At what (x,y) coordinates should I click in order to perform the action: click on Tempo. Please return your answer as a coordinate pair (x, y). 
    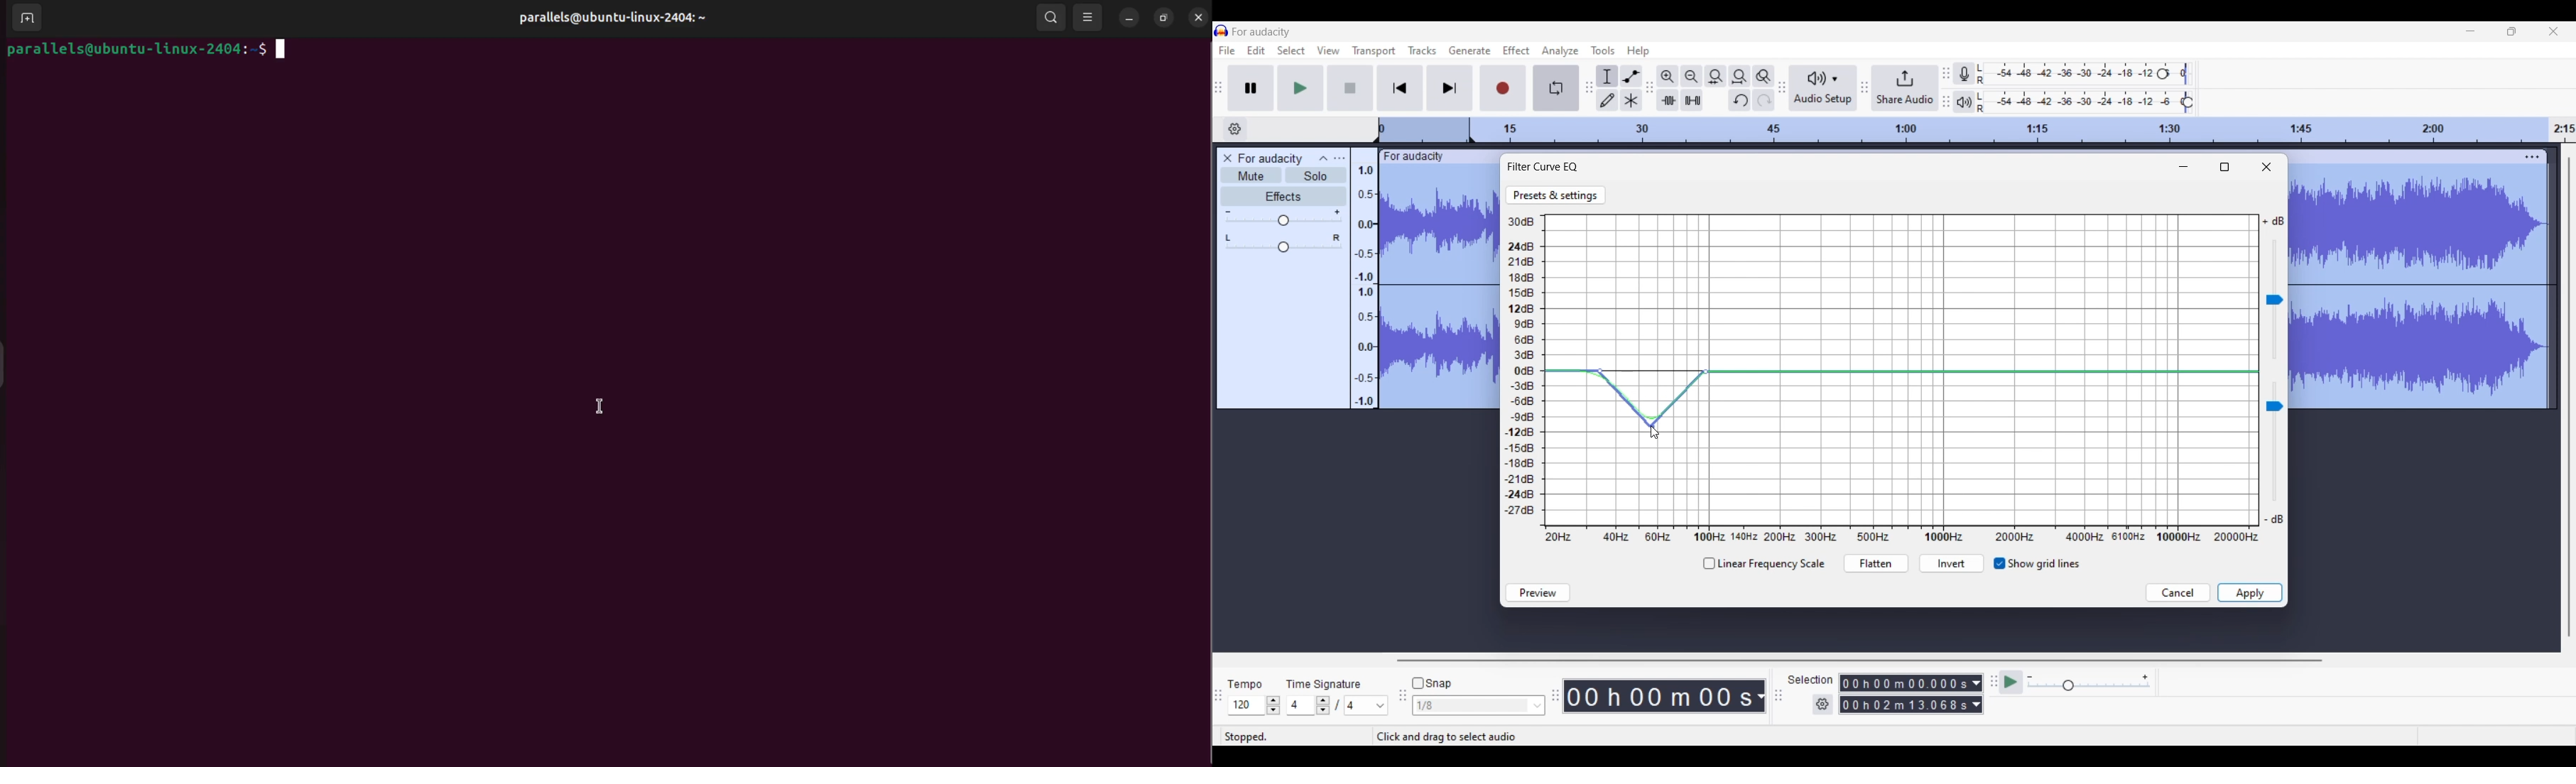
    Looking at the image, I should click on (1246, 682).